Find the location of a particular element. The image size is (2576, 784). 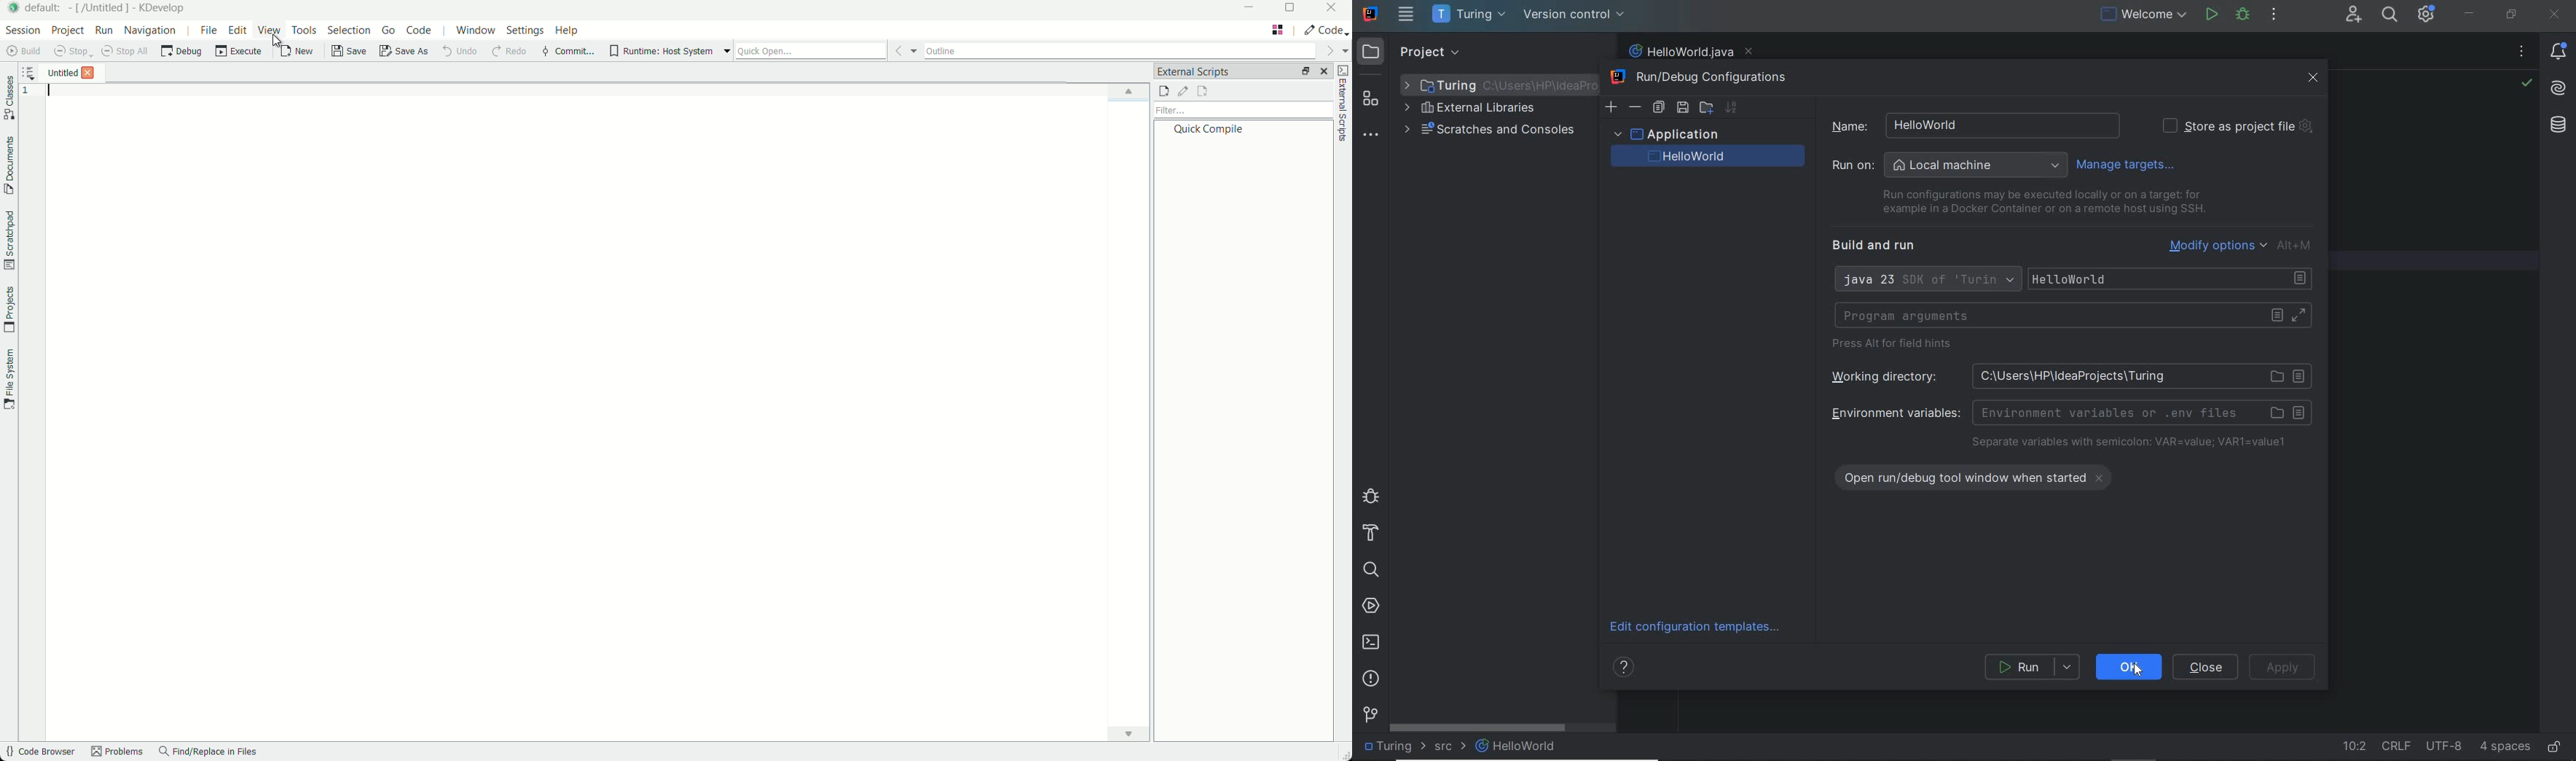

close file is located at coordinates (90, 73).